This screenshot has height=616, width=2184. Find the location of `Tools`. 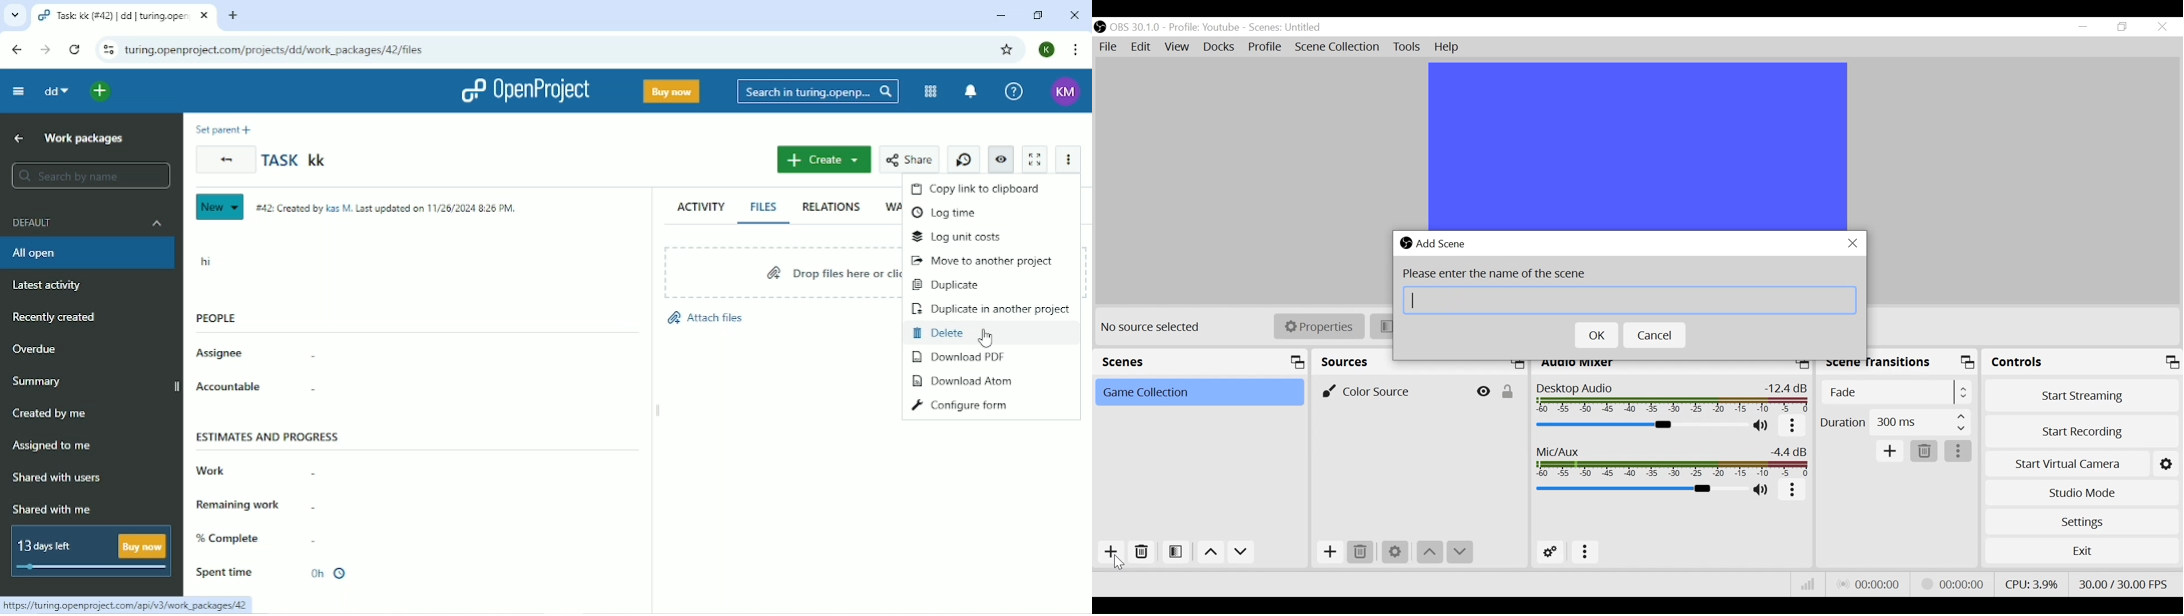

Tools is located at coordinates (1407, 47).